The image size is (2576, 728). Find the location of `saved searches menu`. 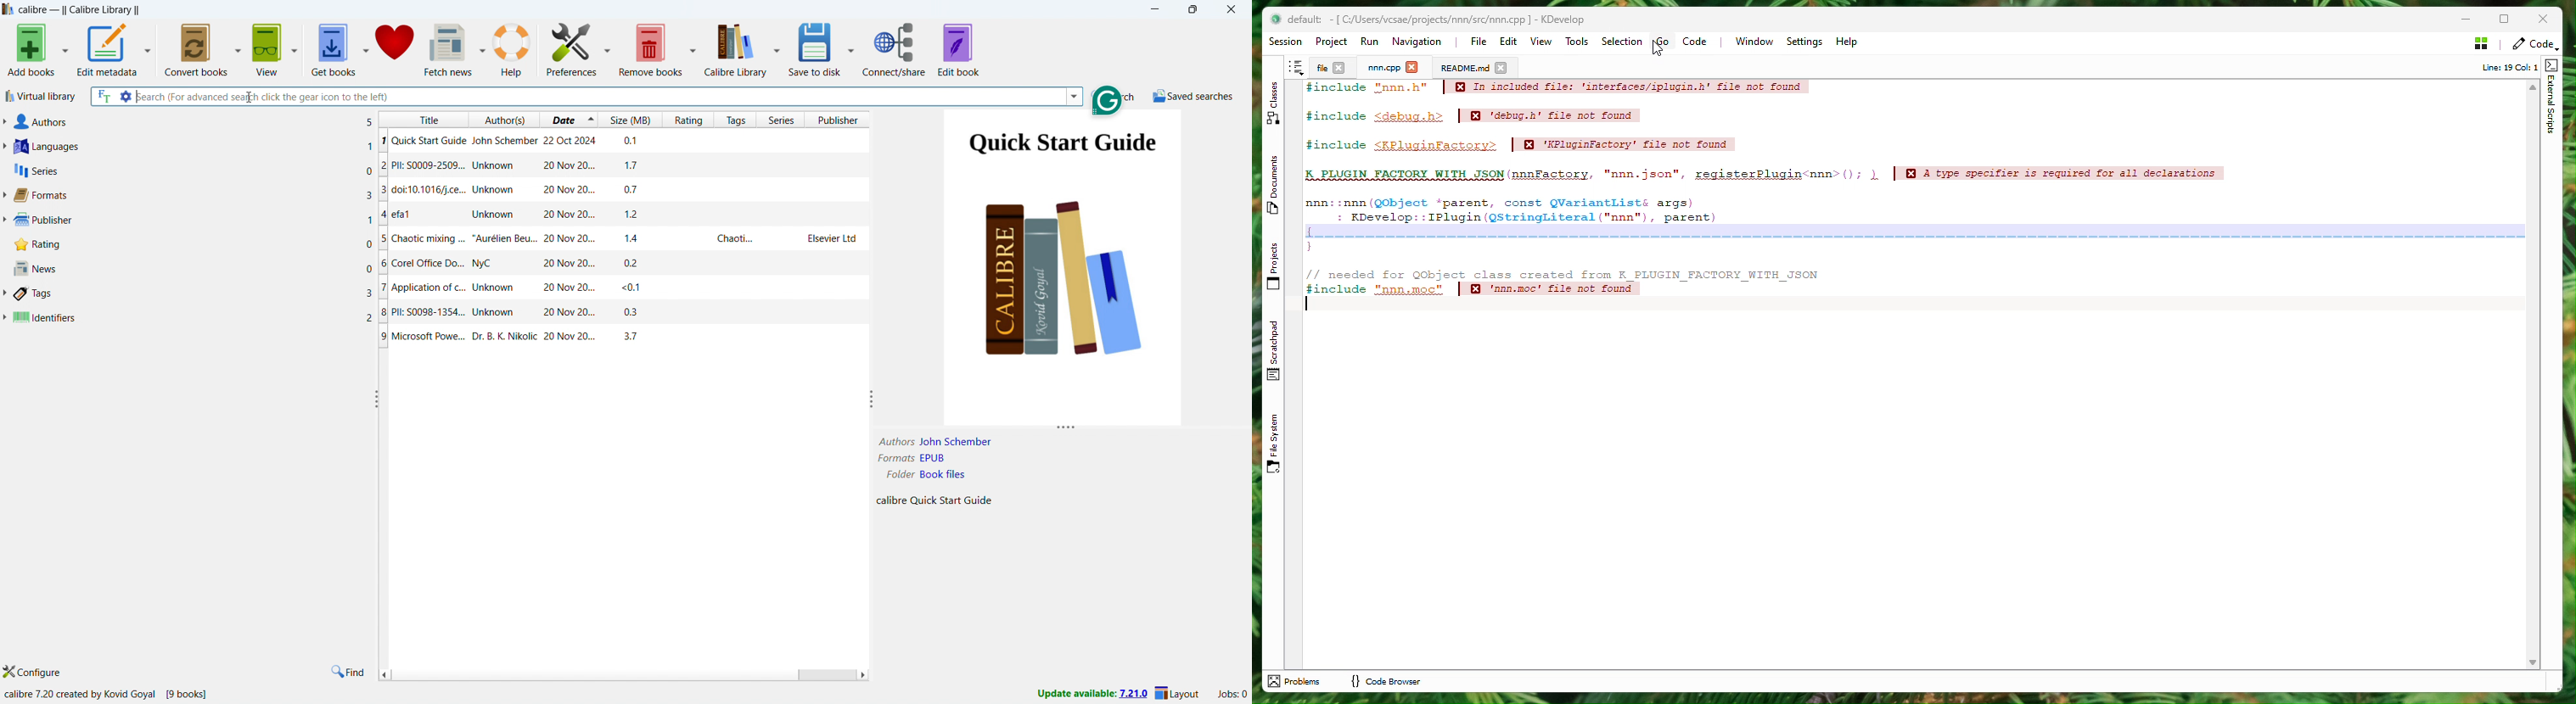

saved searches menu is located at coordinates (1194, 96).